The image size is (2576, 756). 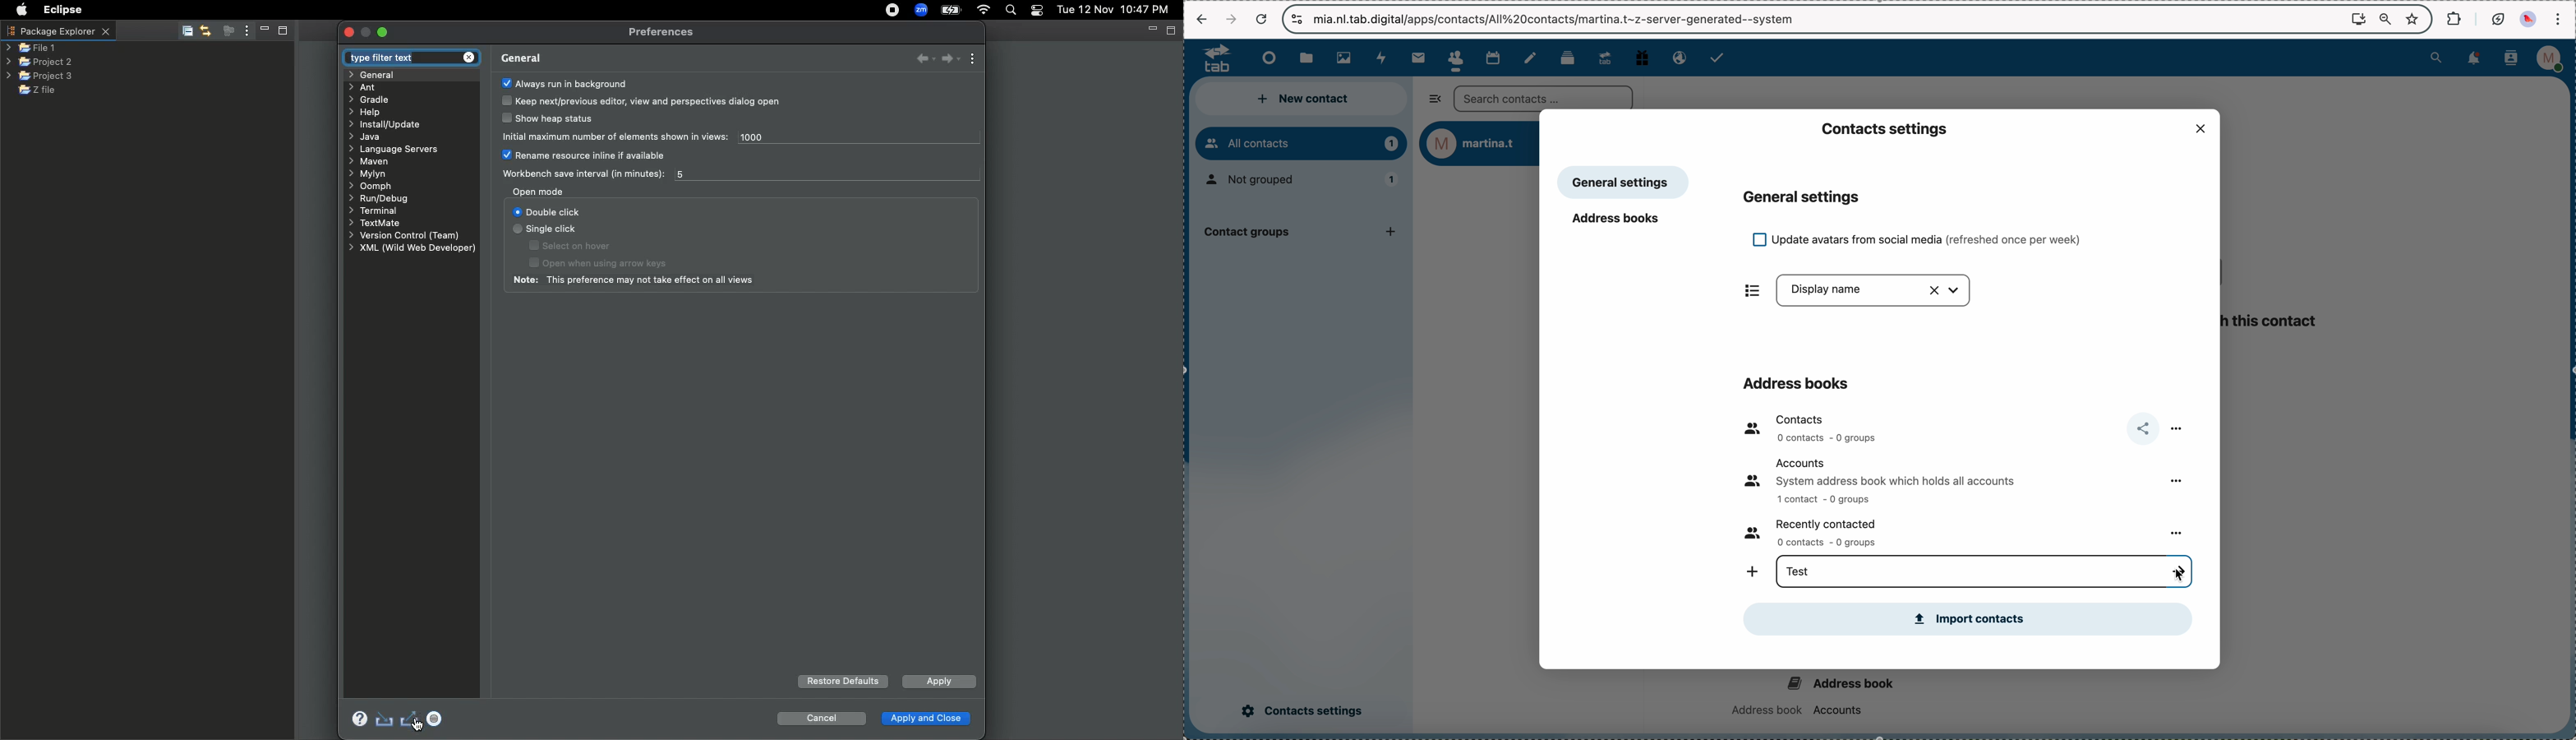 What do you see at coordinates (2437, 58) in the screenshot?
I see `search` at bounding box center [2437, 58].